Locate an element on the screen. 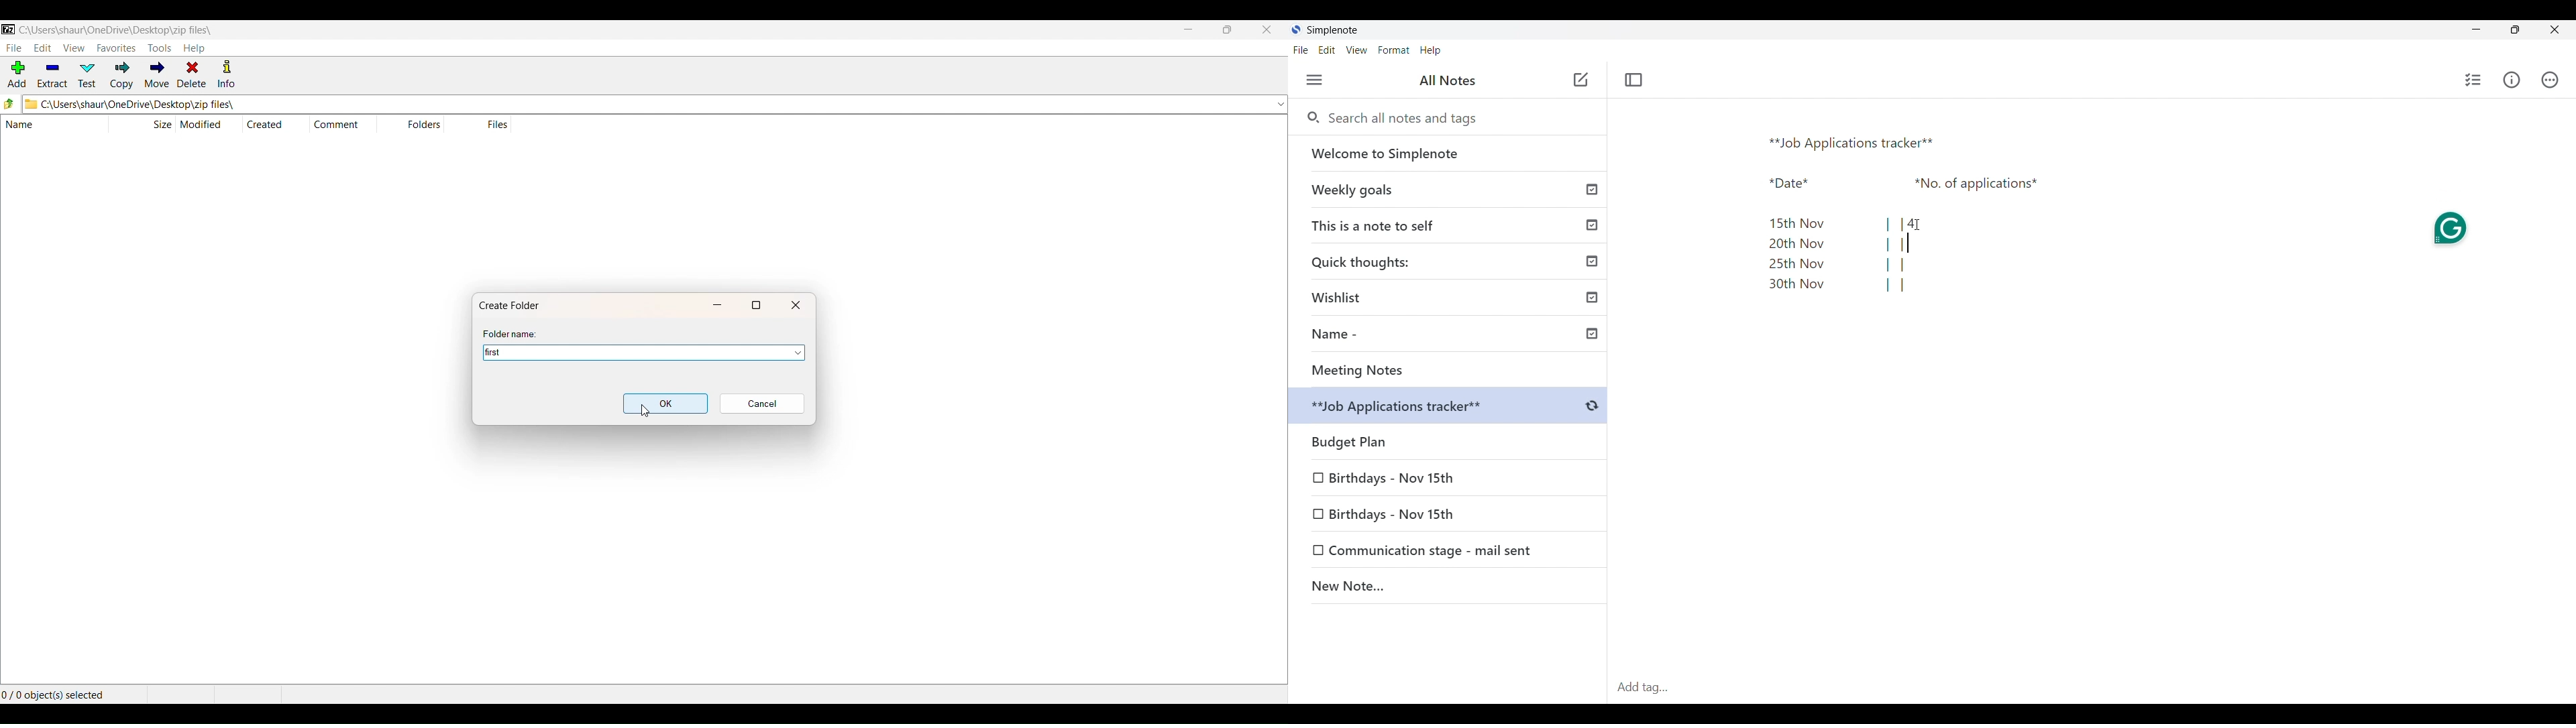 Image resolution: width=2576 pixels, height=728 pixels. Maximize is located at coordinates (2515, 29).